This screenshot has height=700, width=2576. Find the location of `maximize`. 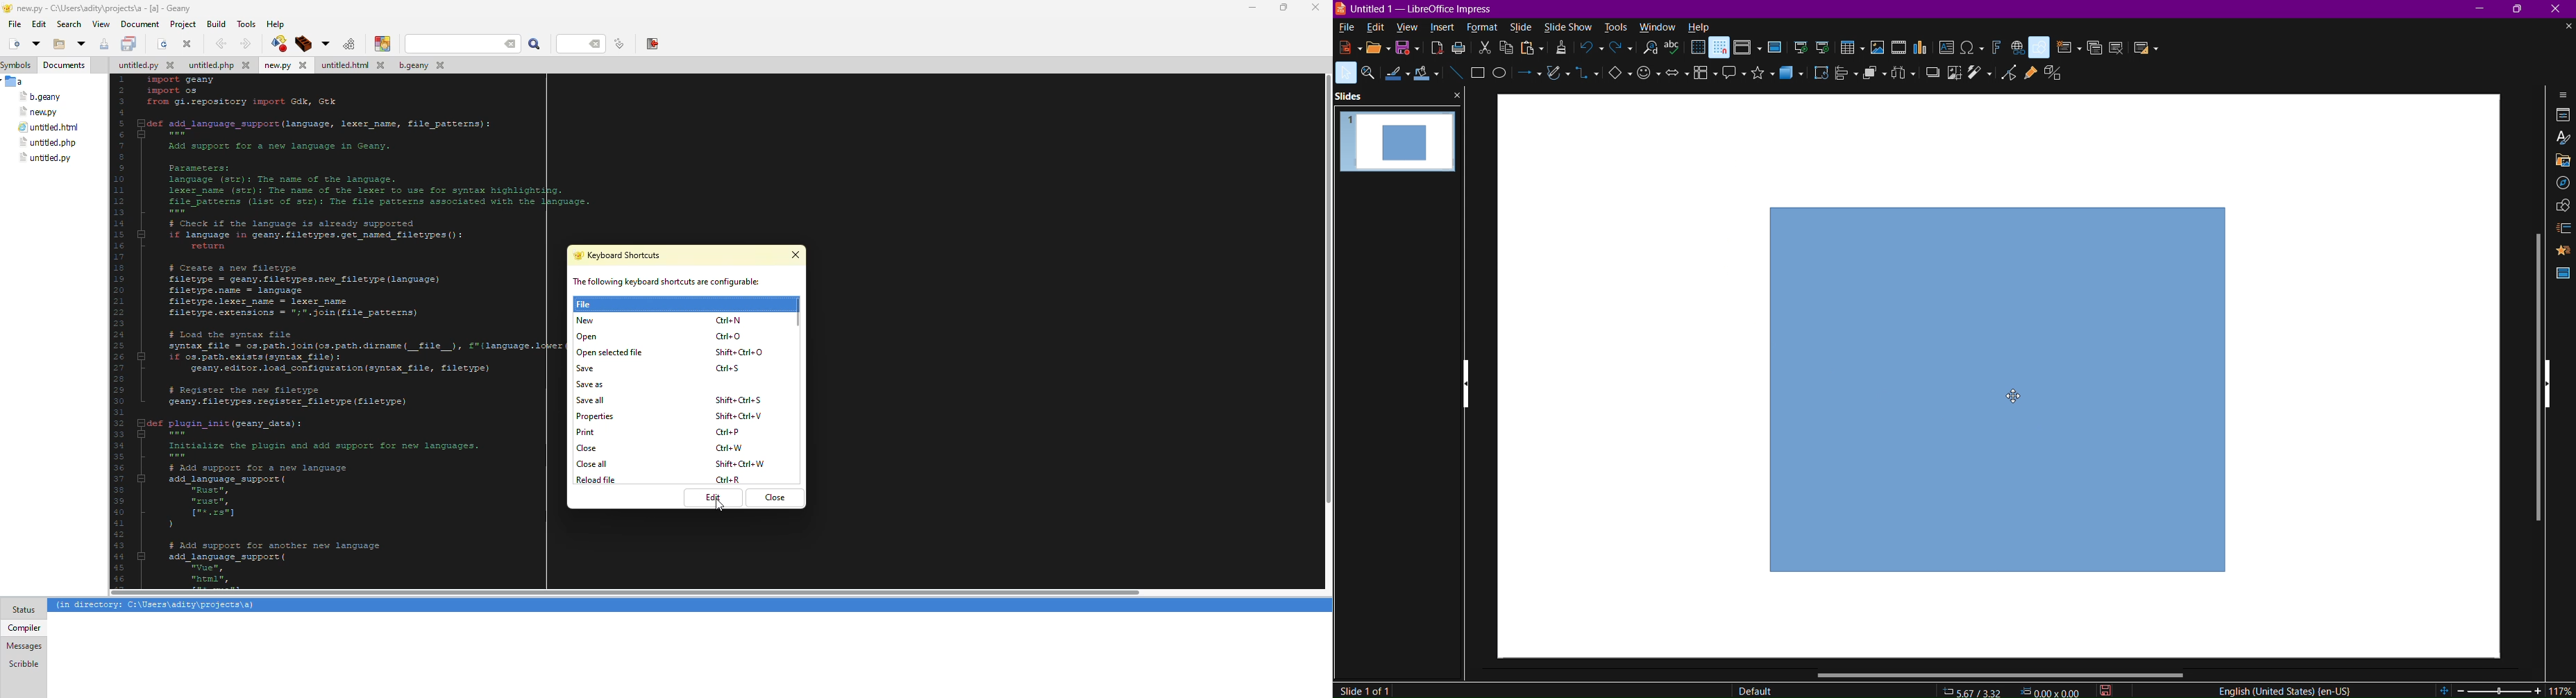

maximize is located at coordinates (1281, 8).